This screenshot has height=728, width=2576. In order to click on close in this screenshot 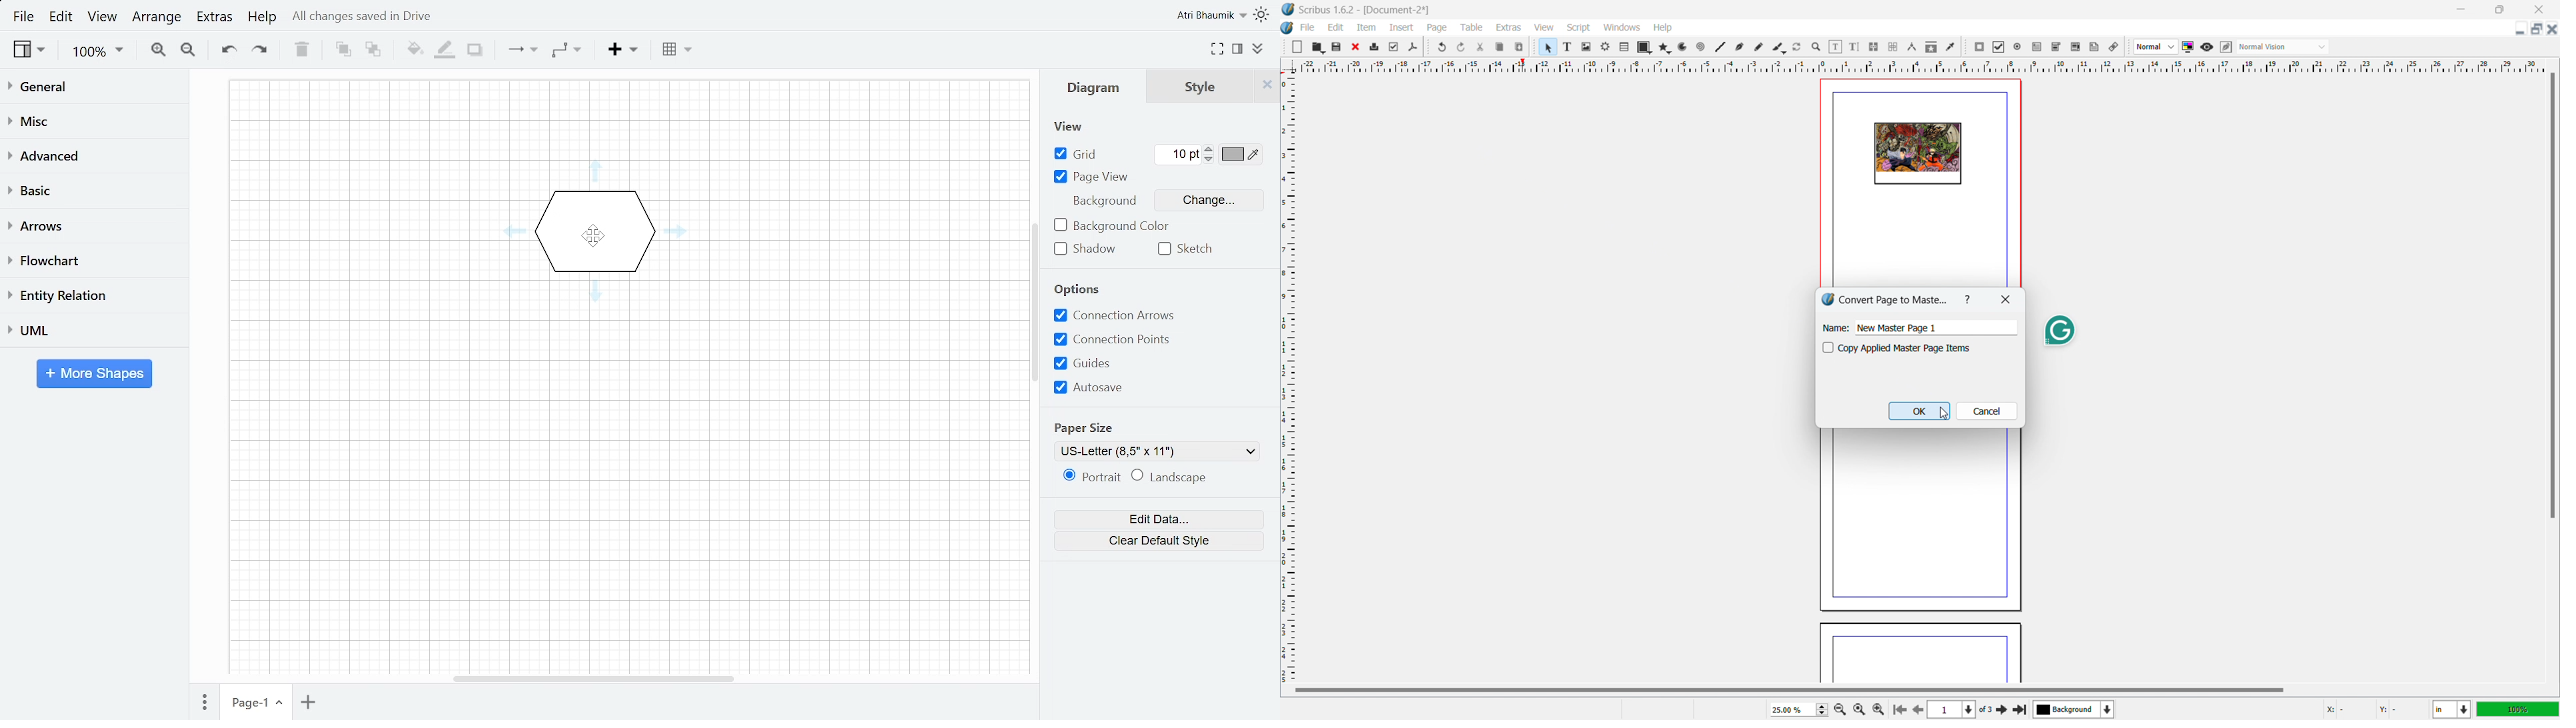, I will do `click(1357, 47)`.